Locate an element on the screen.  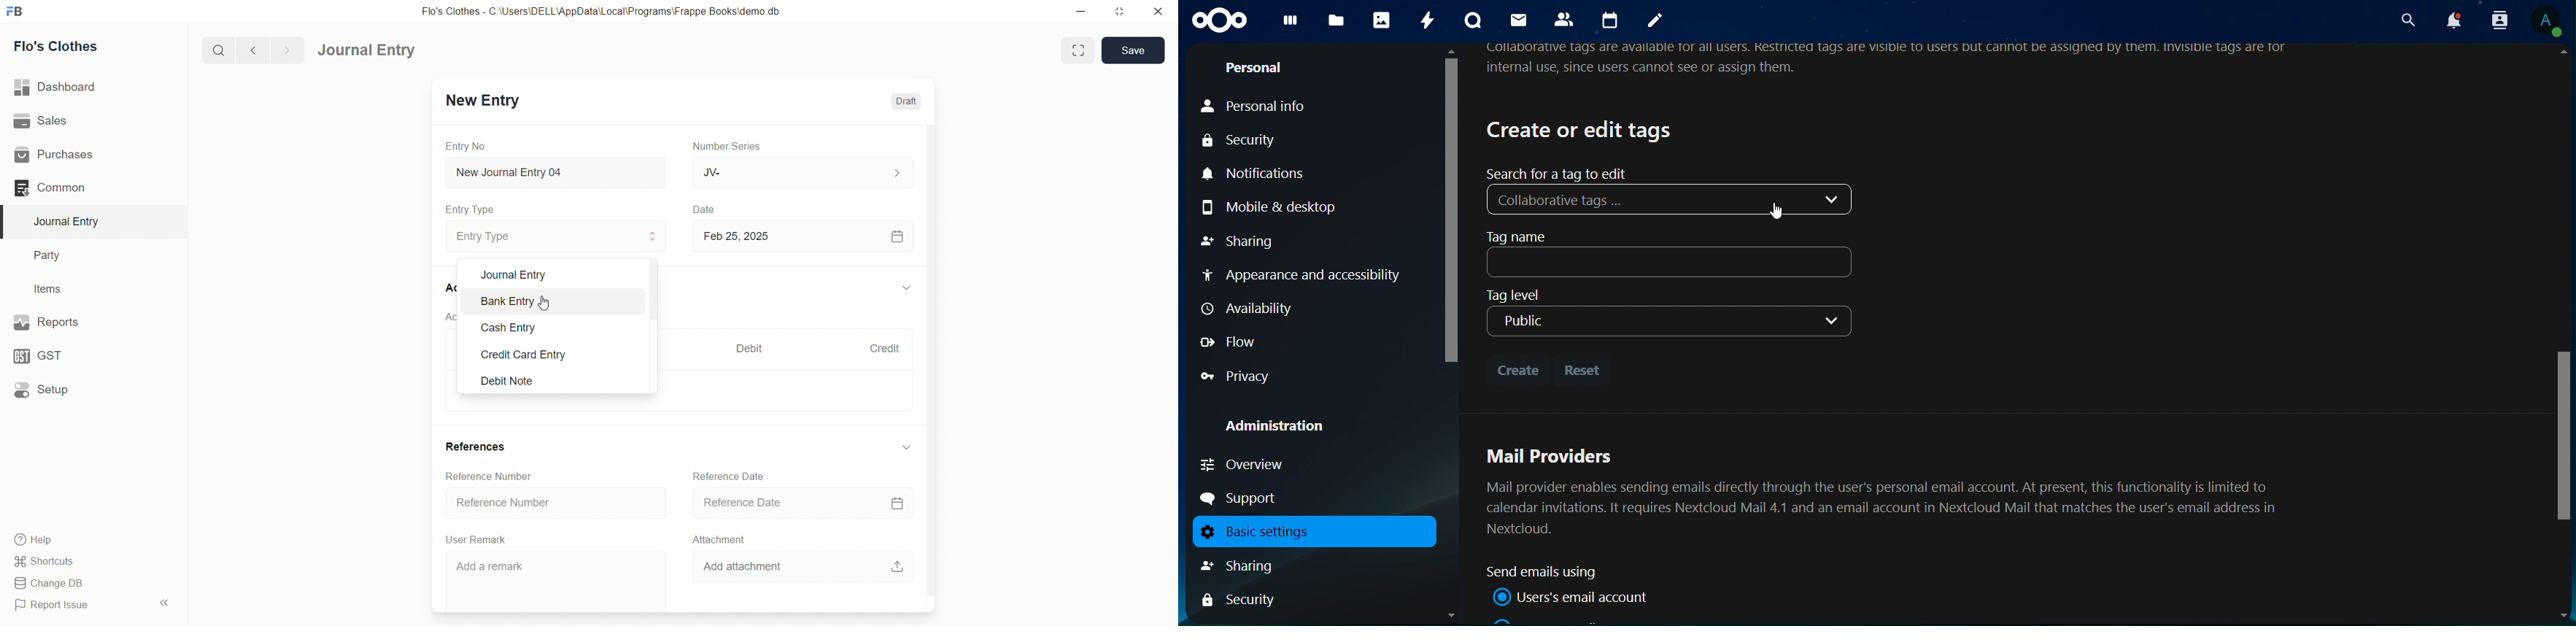
user mail account is located at coordinates (1575, 597).